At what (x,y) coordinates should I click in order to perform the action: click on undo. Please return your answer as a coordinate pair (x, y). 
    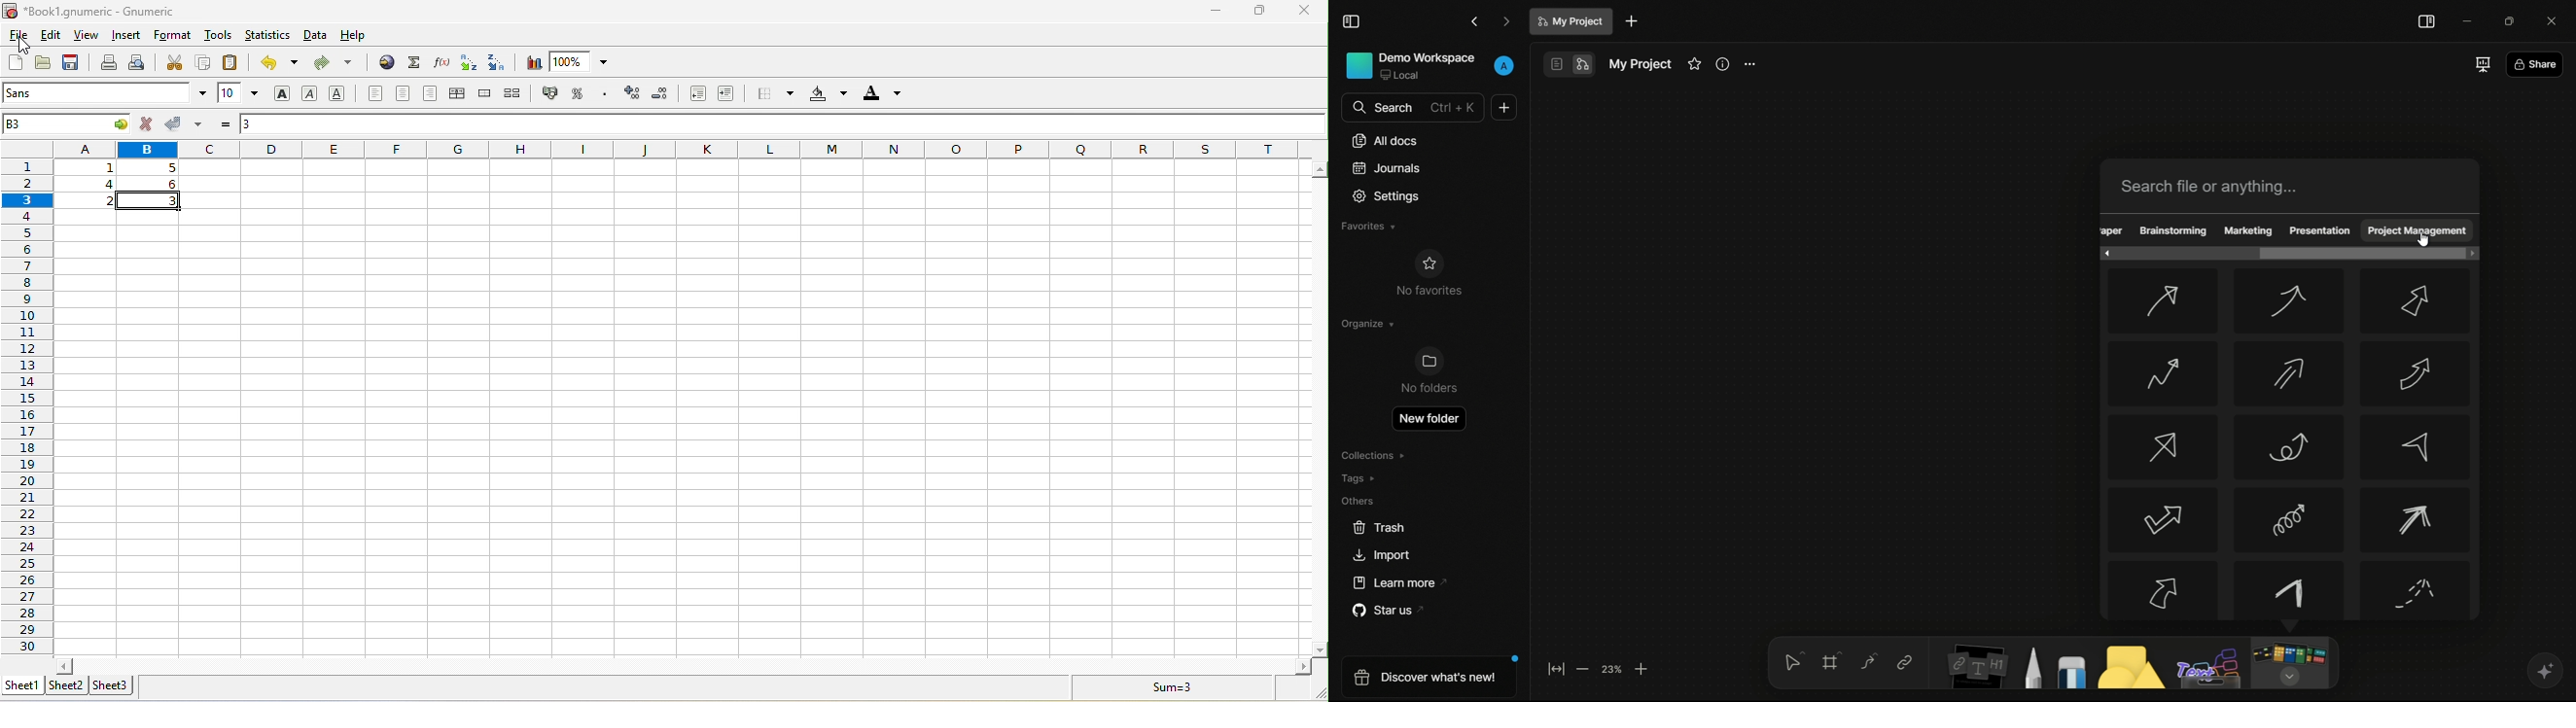
    Looking at the image, I should click on (284, 66).